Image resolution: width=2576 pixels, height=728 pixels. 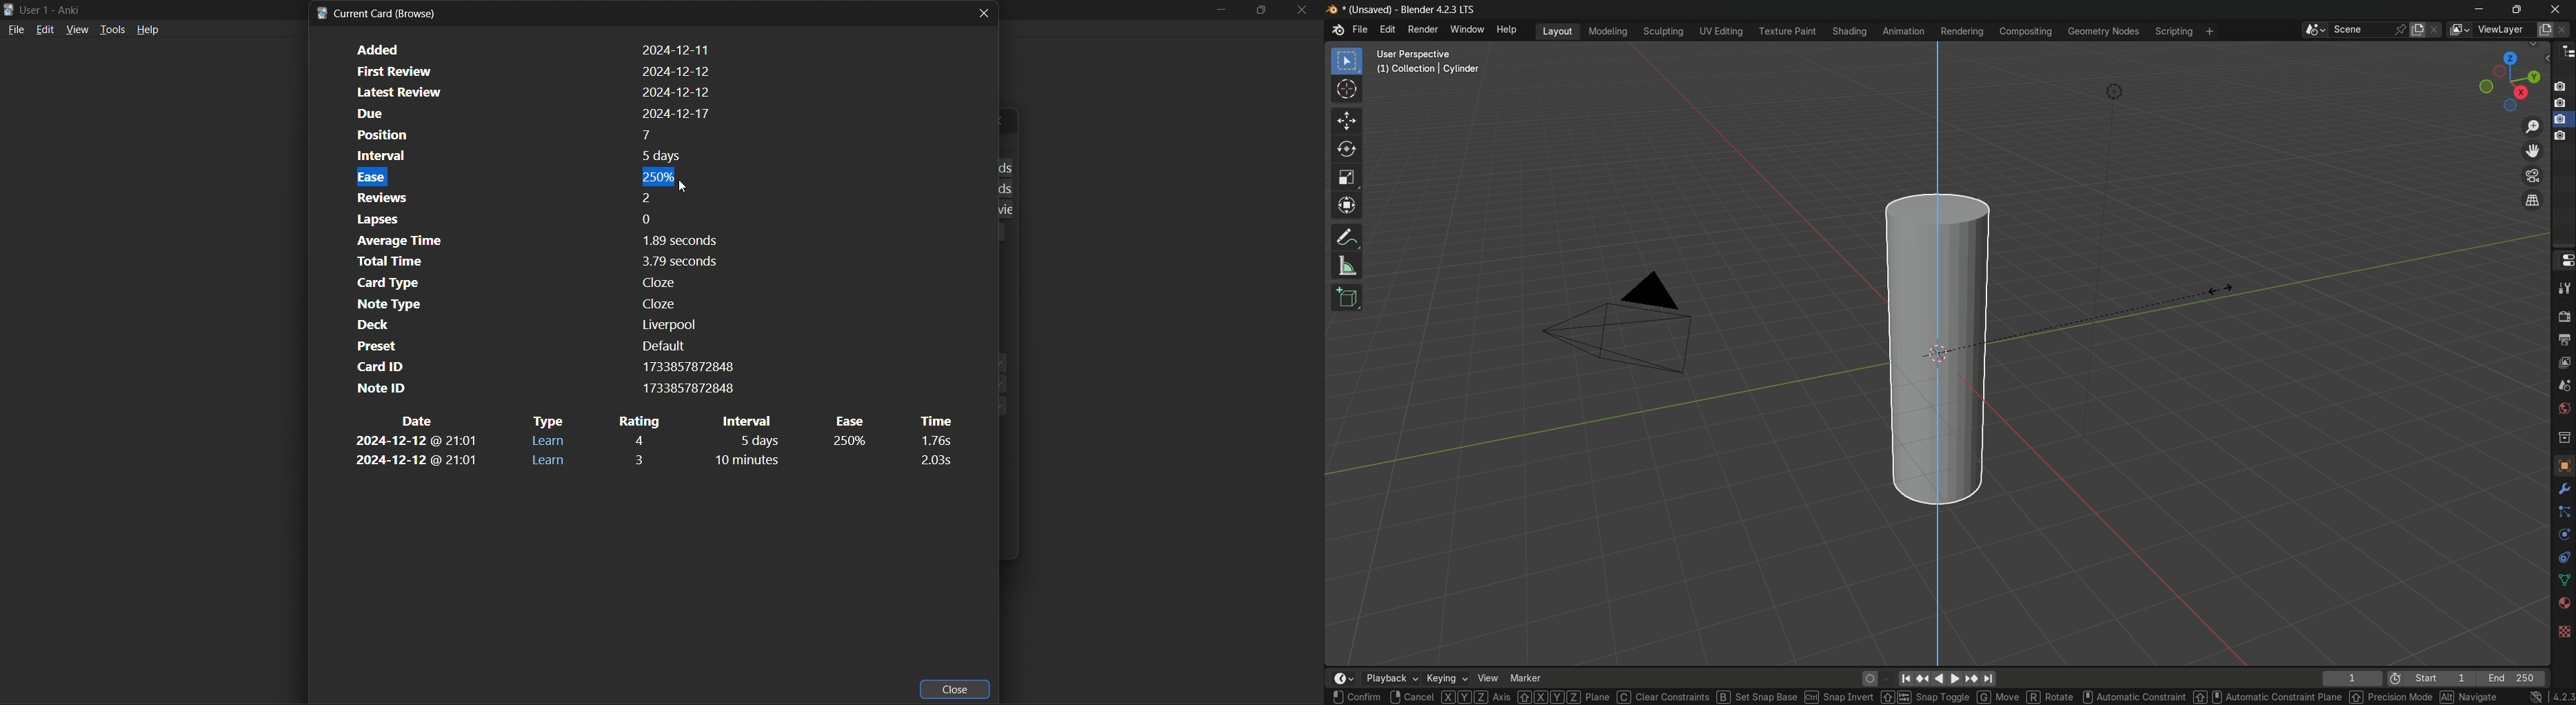 I want to click on layout menu, so click(x=1559, y=31).